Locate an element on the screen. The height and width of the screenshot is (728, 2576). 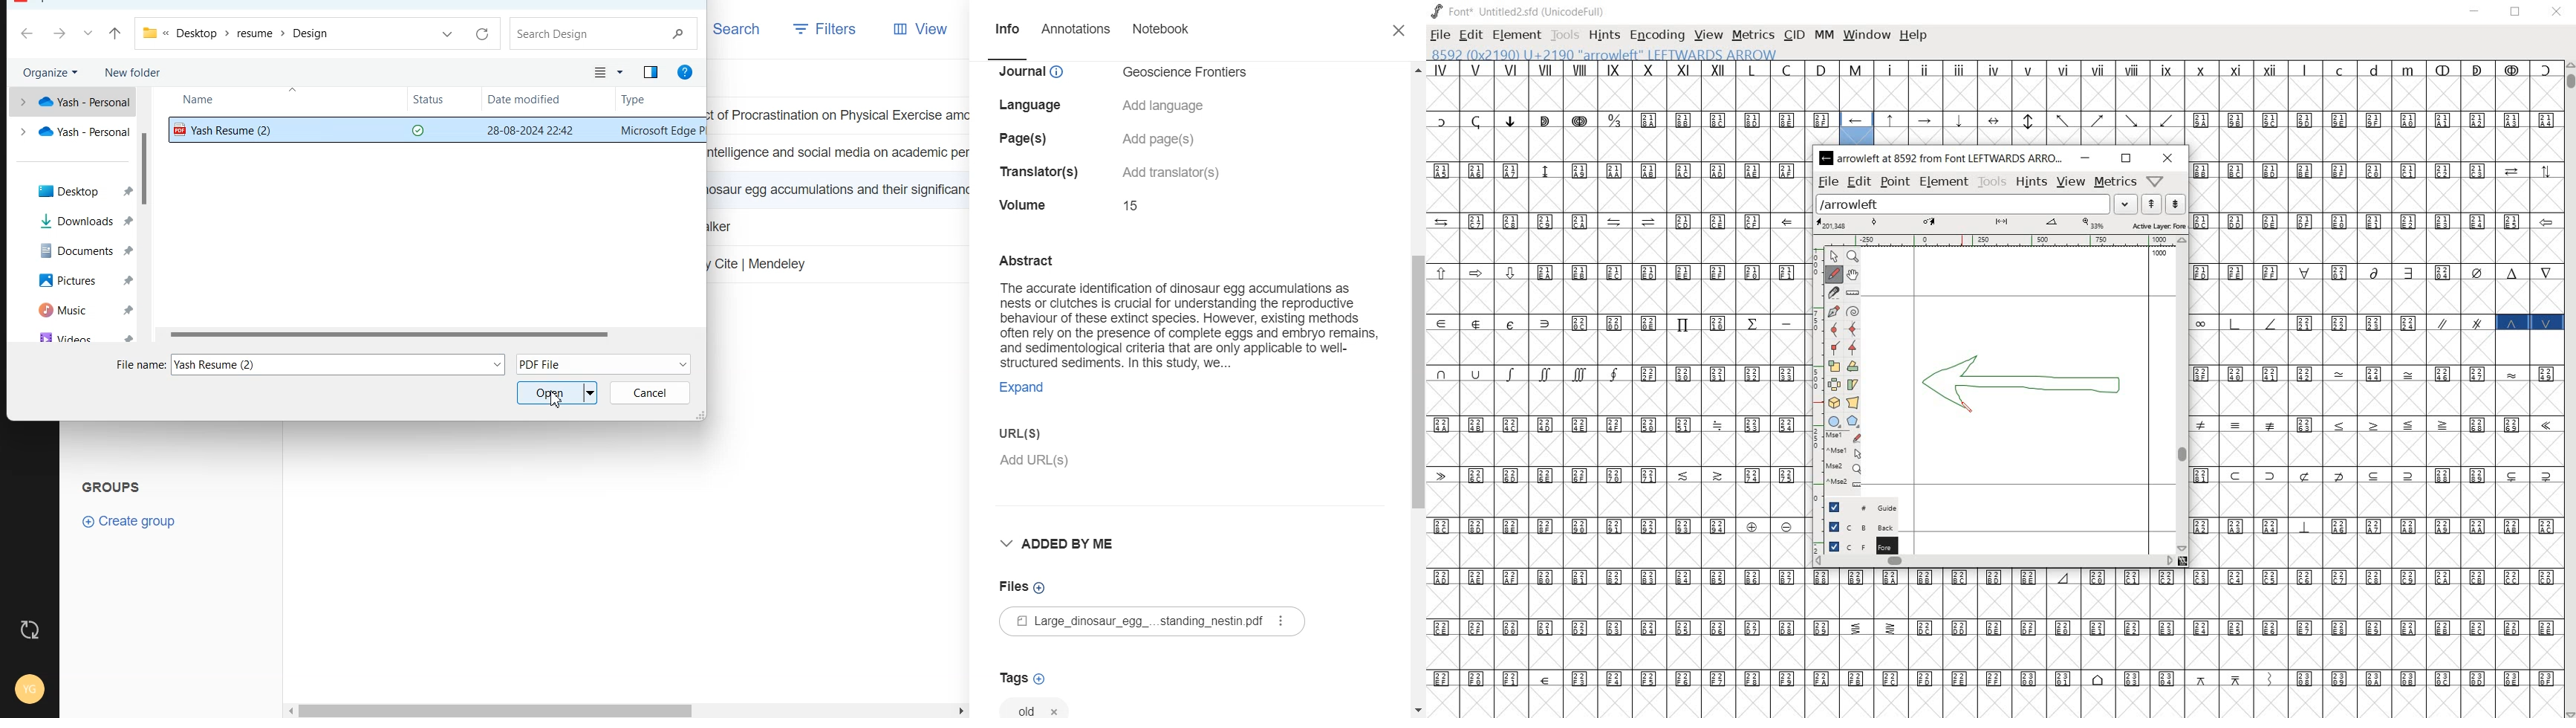
glyphs characters is located at coordinates (2376, 386).